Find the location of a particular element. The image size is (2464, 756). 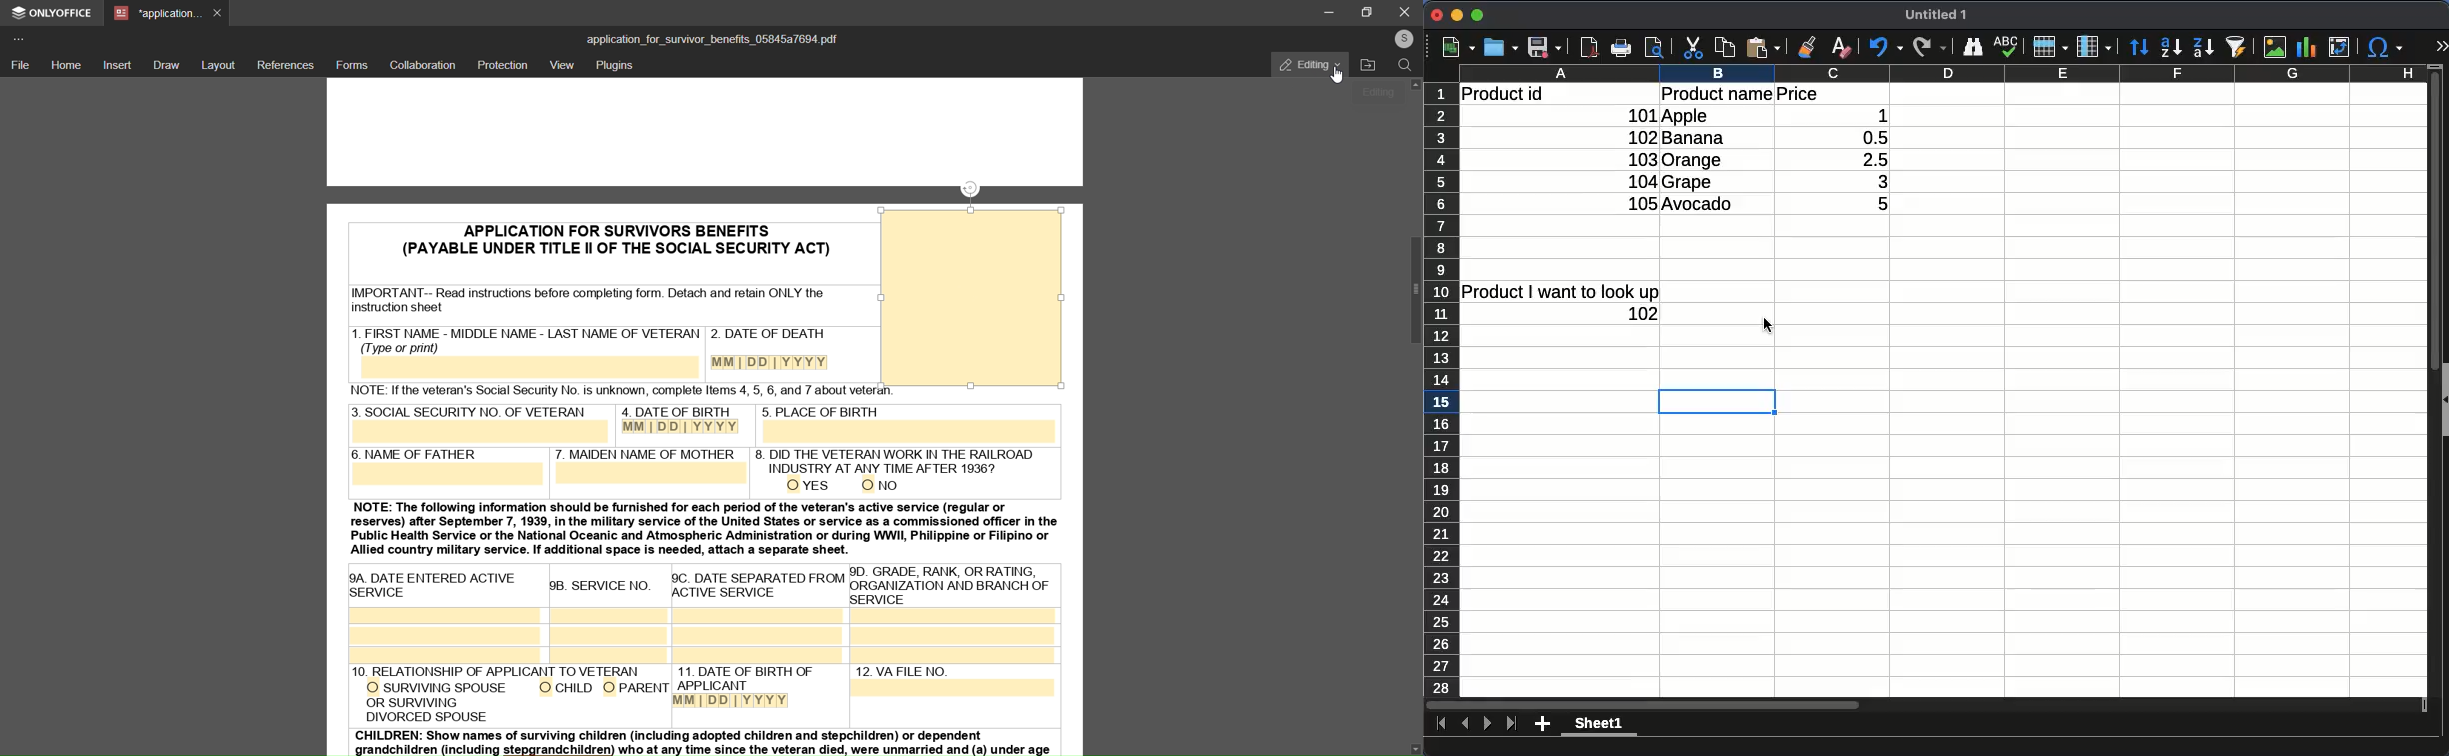

close tab is located at coordinates (219, 12).